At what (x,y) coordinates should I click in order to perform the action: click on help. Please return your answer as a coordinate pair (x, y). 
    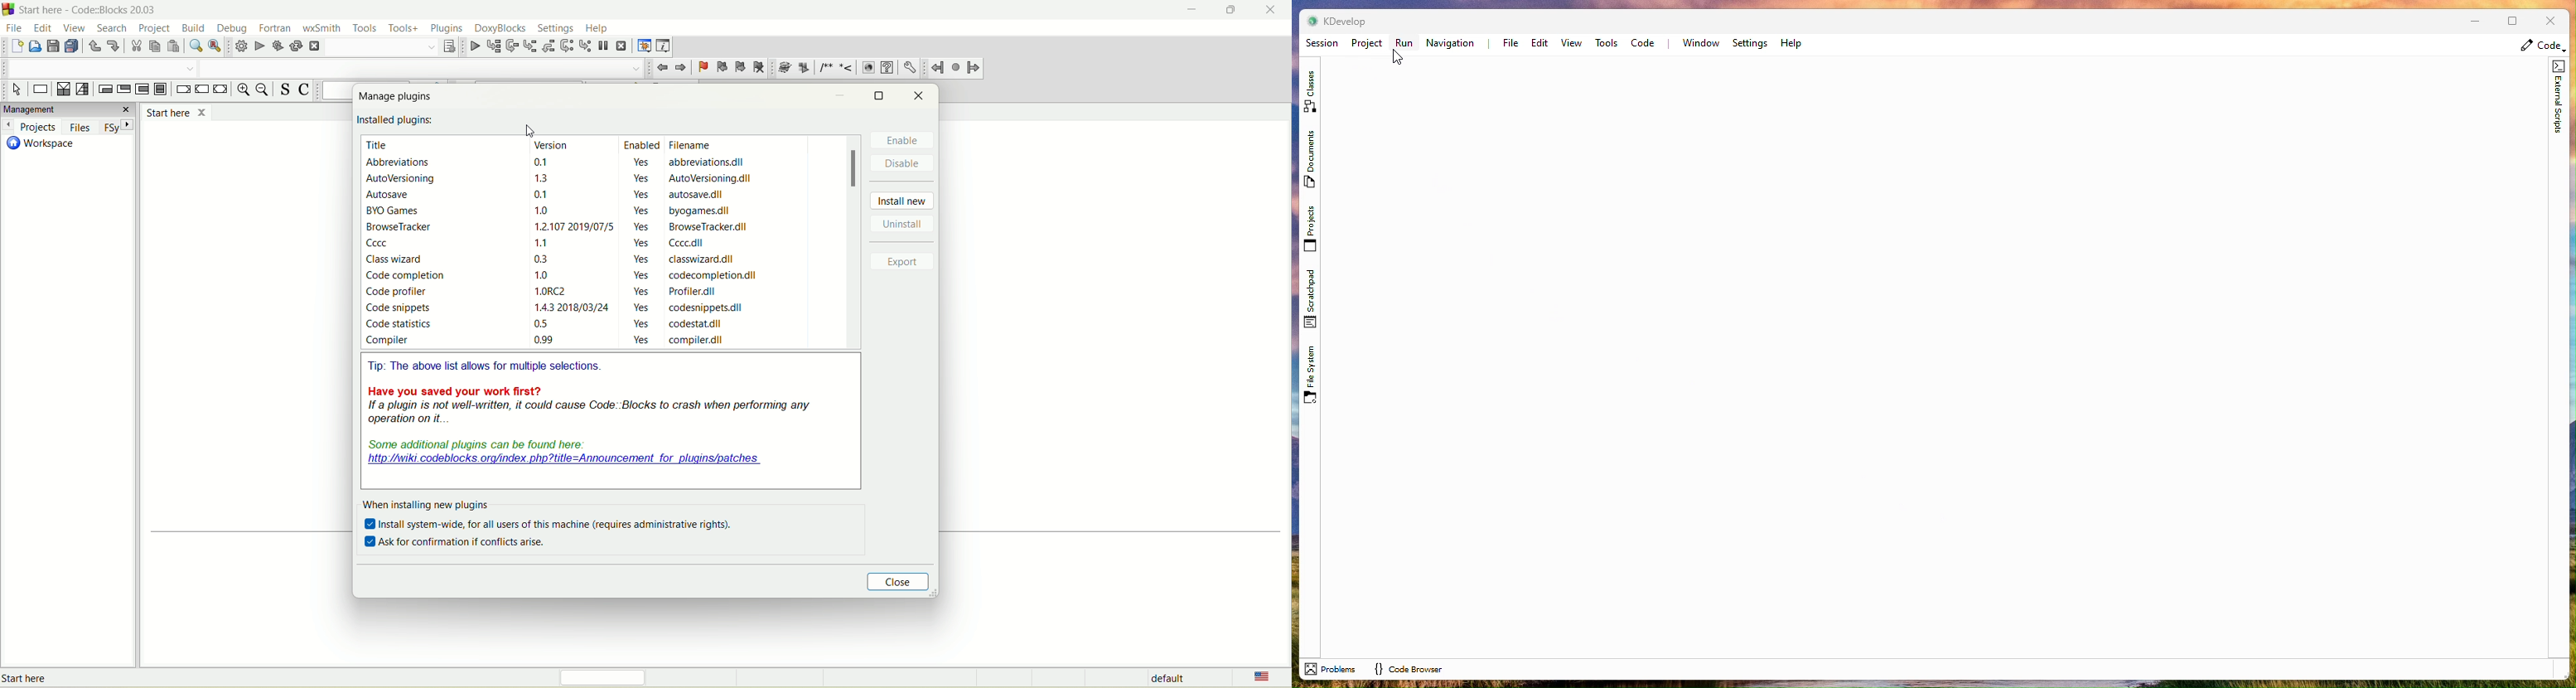
    Looking at the image, I should click on (597, 29).